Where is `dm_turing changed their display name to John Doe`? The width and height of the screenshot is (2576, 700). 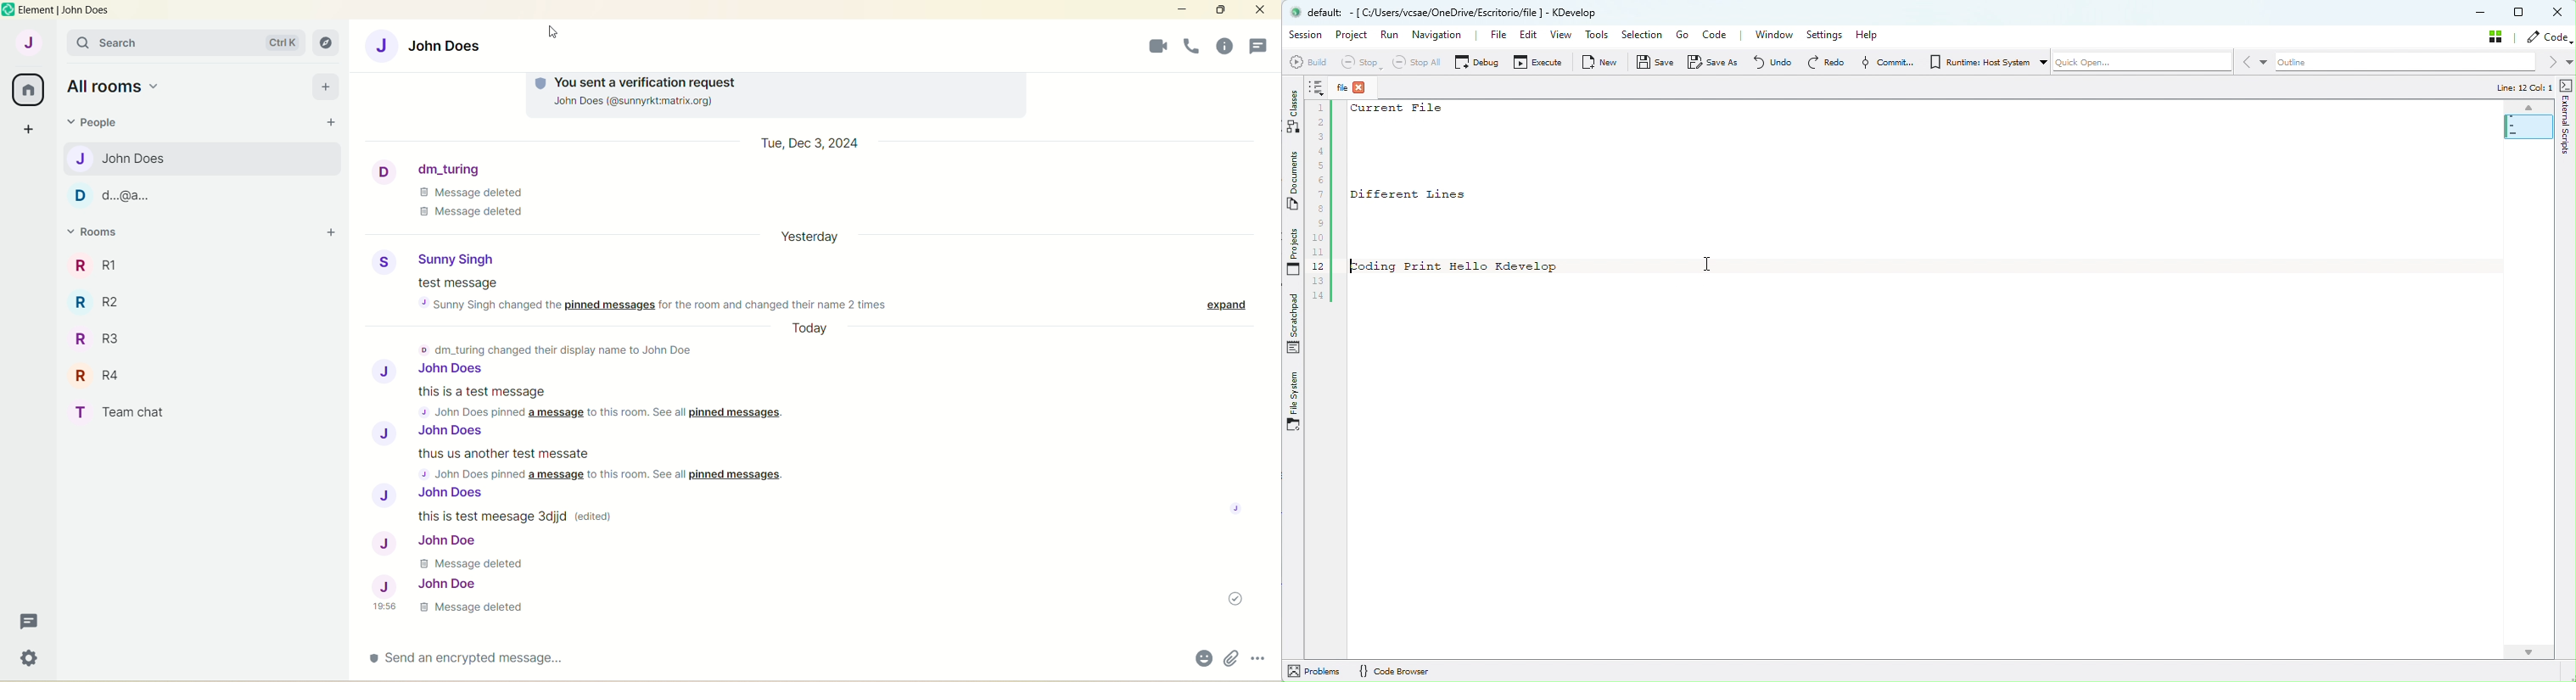
dm_turing changed their display name to John Doe is located at coordinates (563, 348).